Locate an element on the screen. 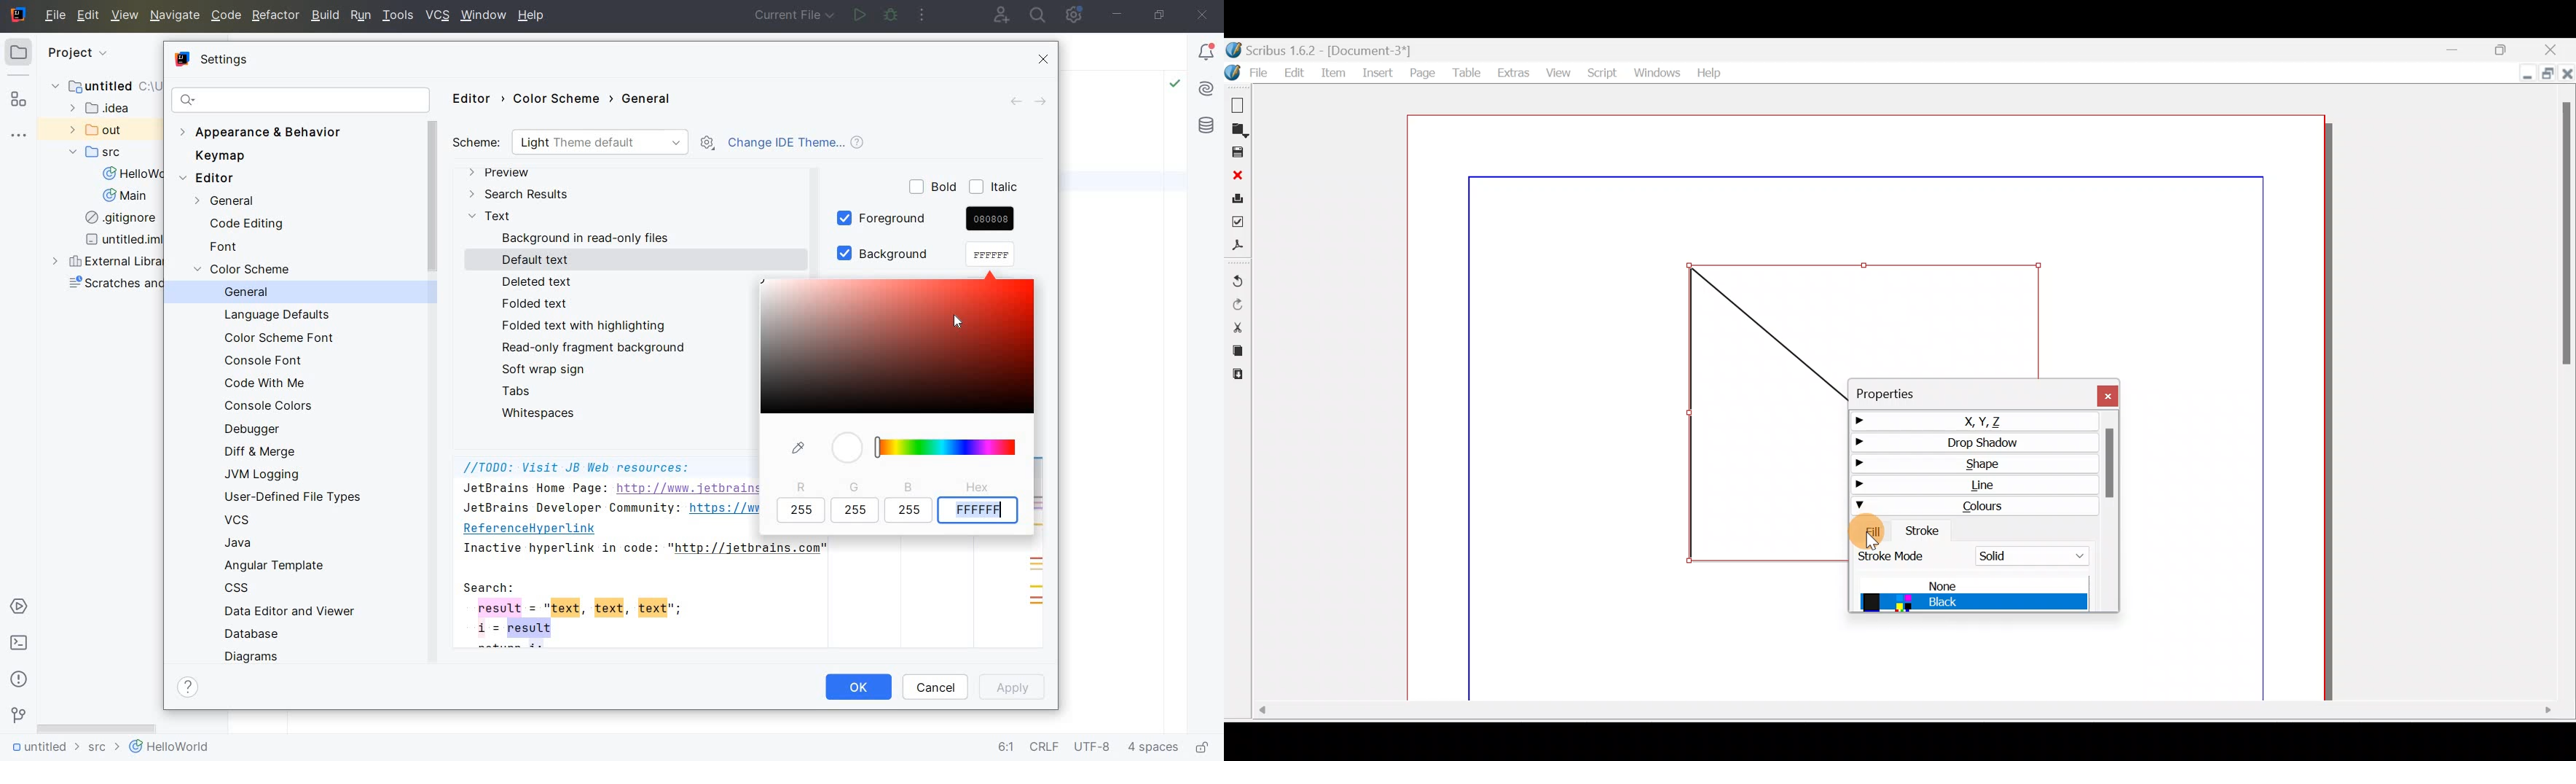 The height and width of the screenshot is (784, 2576). Edit is located at coordinates (1292, 71).